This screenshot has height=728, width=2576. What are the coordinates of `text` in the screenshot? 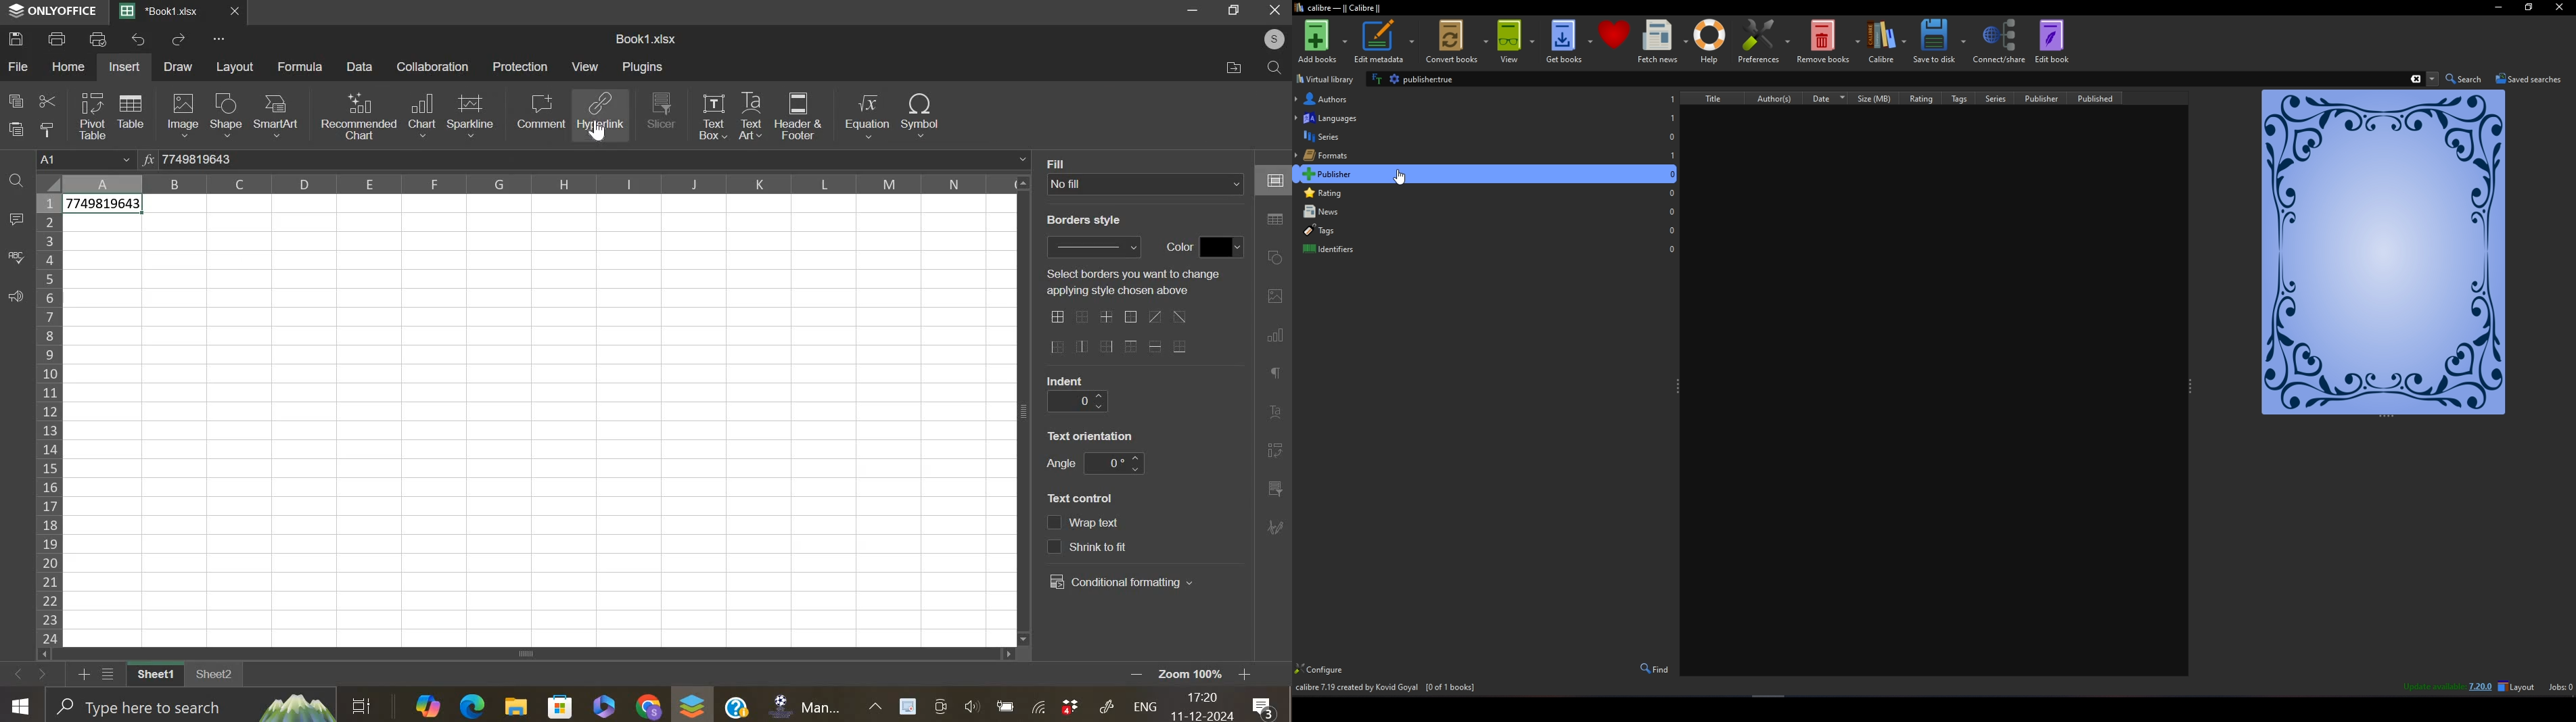 It's located at (1080, 498).